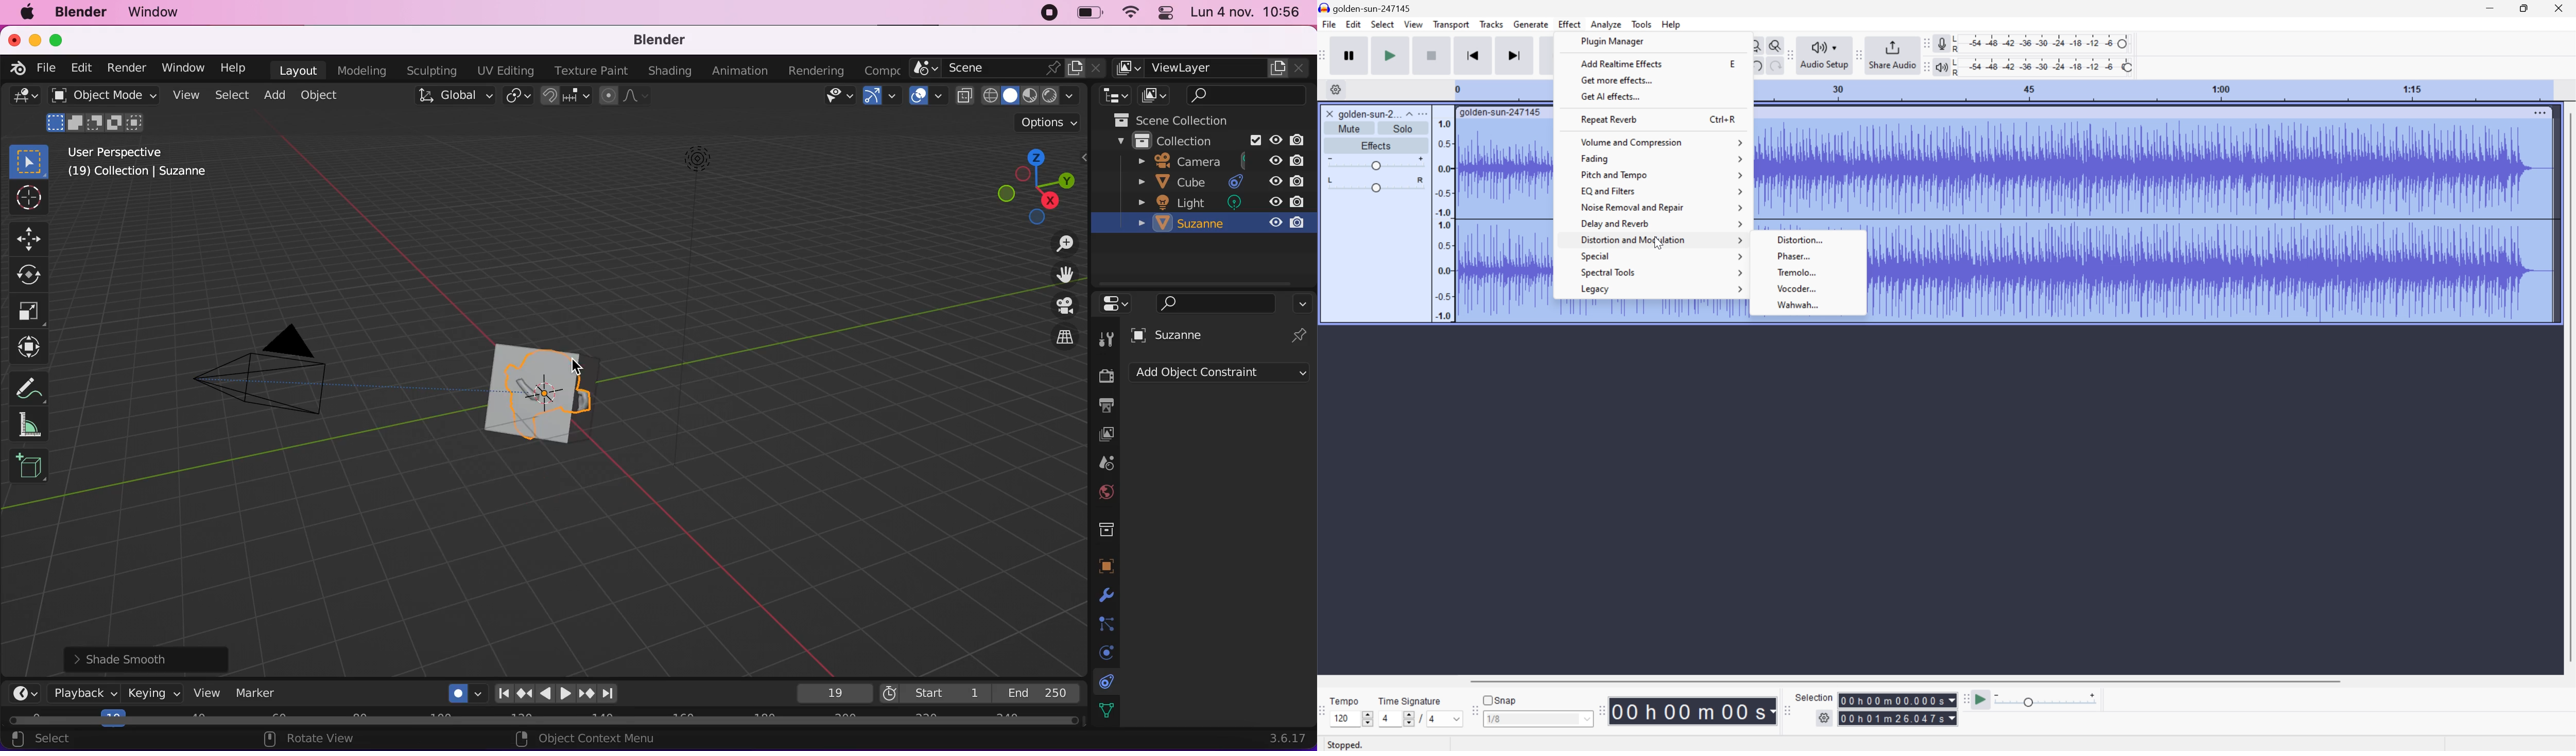 Image resolution: width=2576 pixels, height=756 pixels. I want to click on pin, so click(1301, 334).